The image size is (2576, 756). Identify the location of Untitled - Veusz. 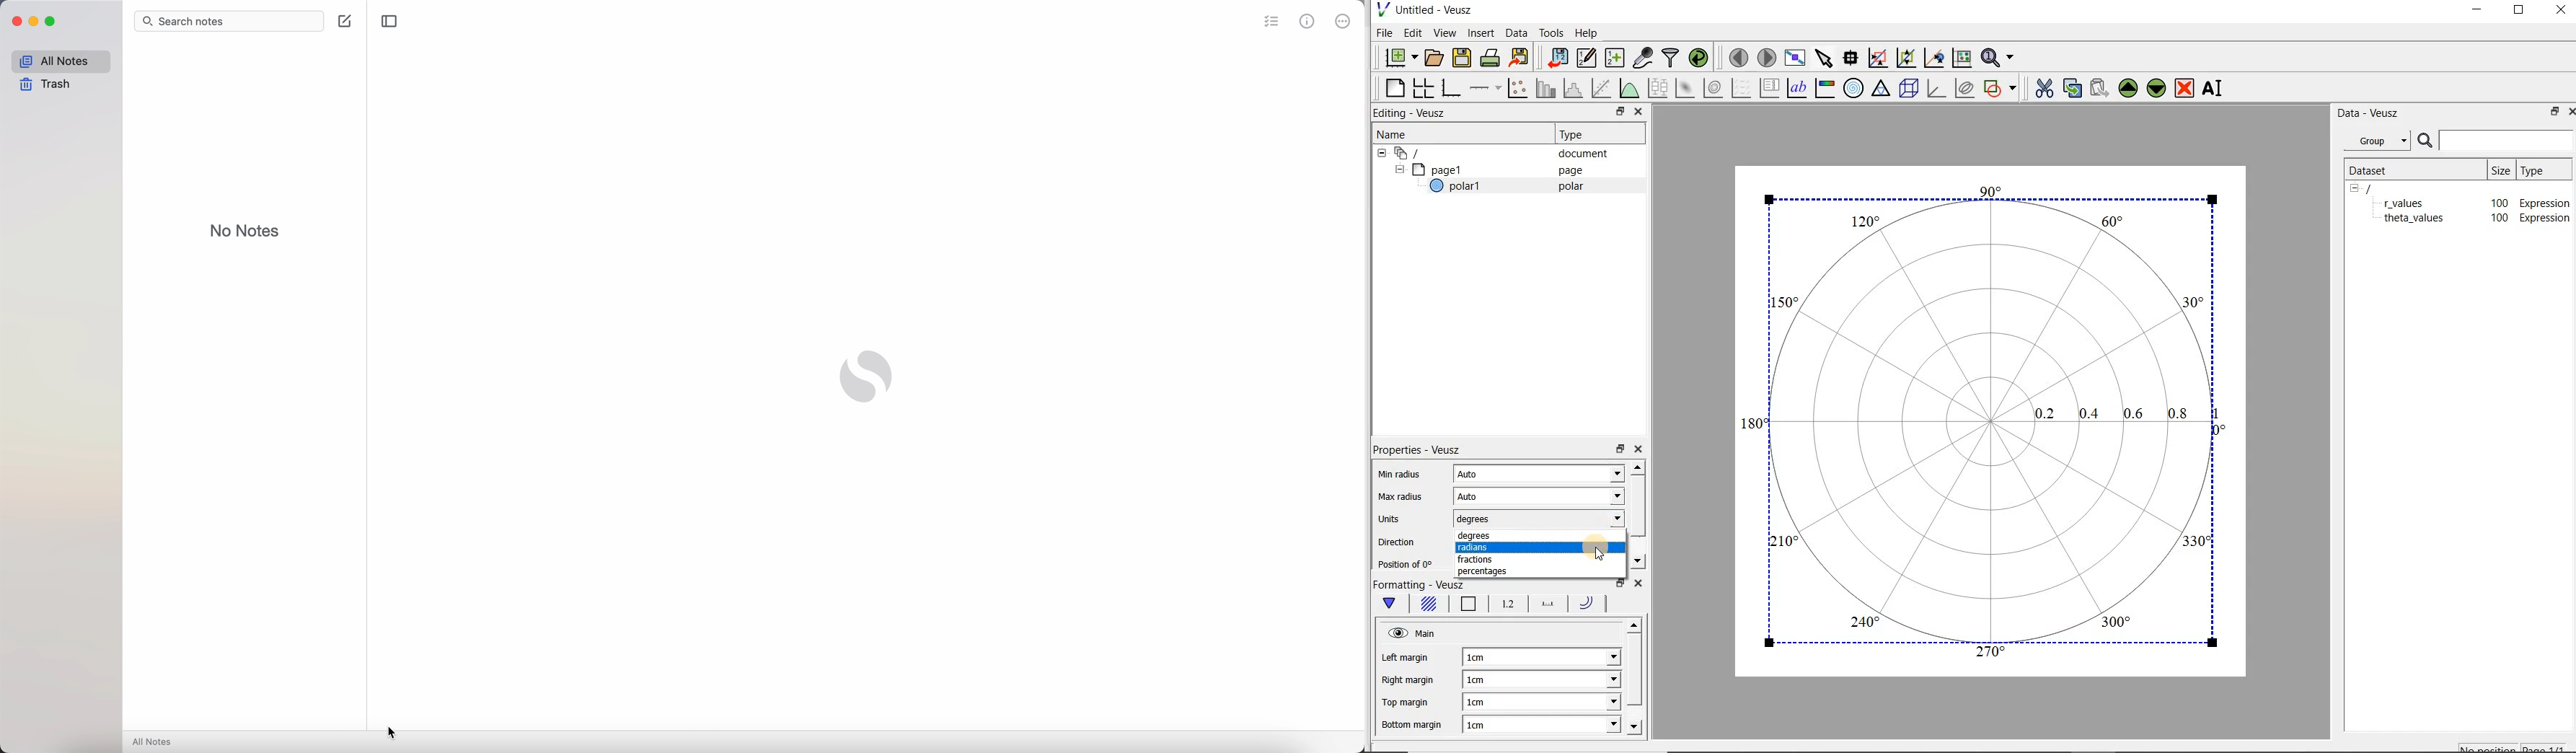
(1423, 9).